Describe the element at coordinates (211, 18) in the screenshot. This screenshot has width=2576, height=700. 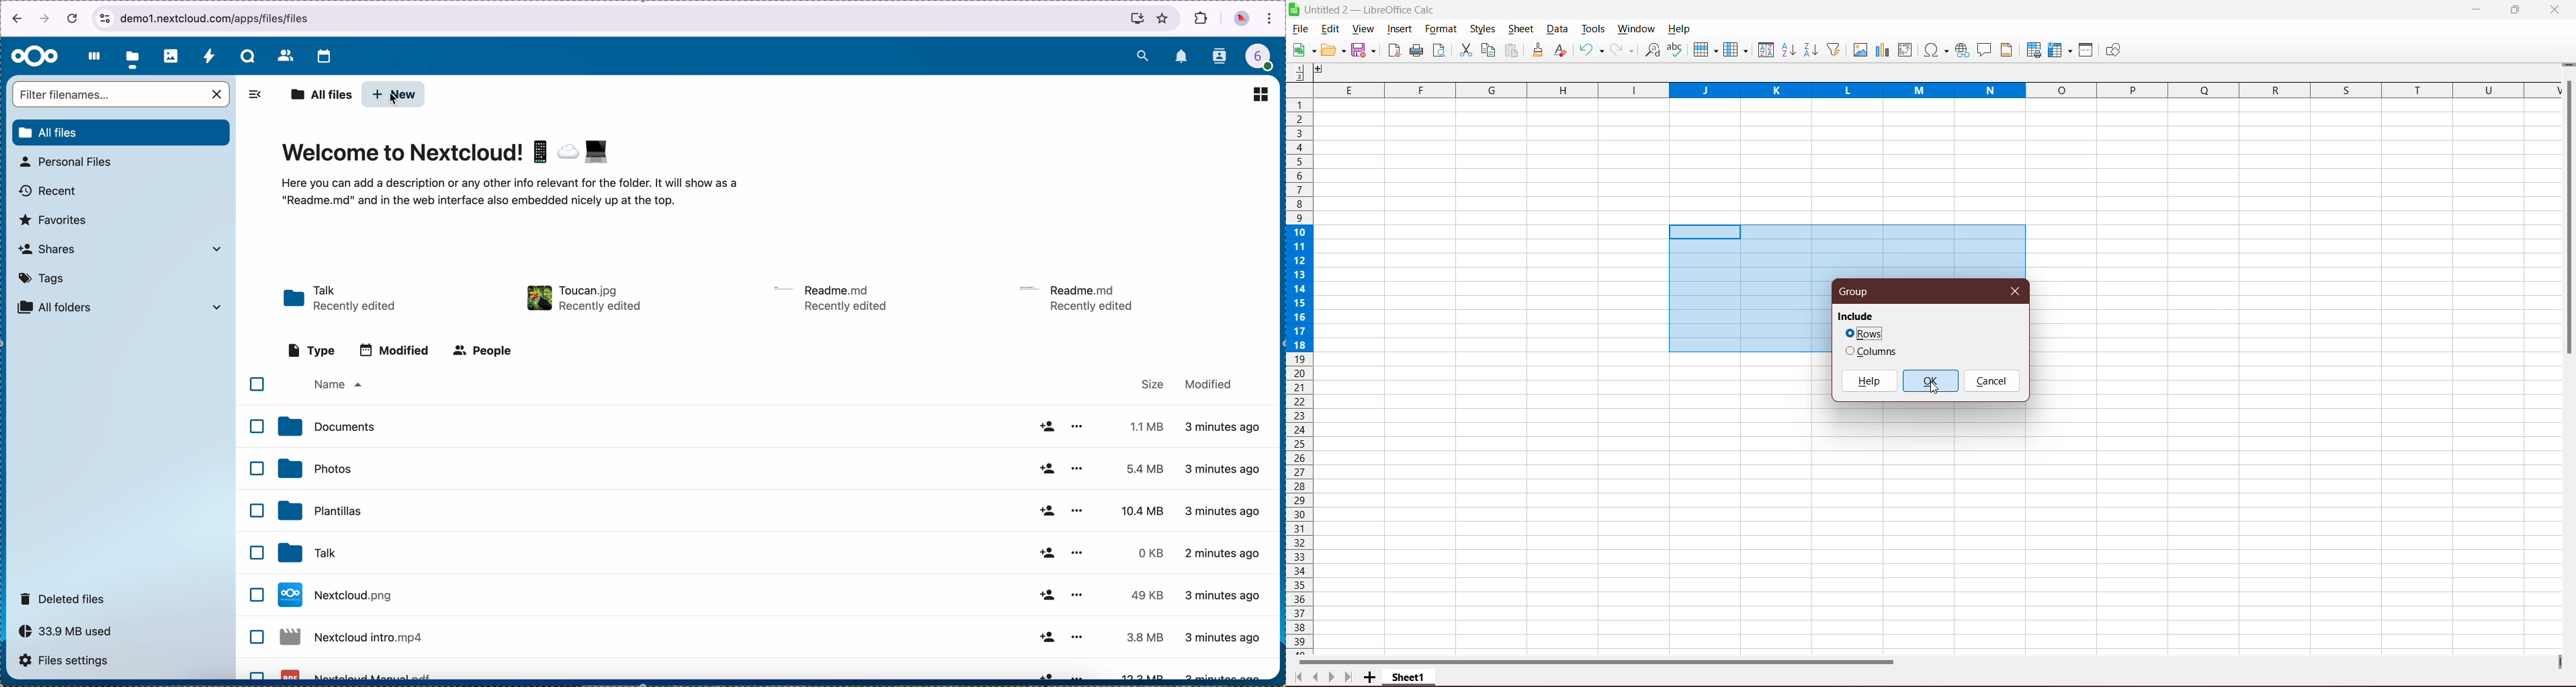
I see `URL` at that location.